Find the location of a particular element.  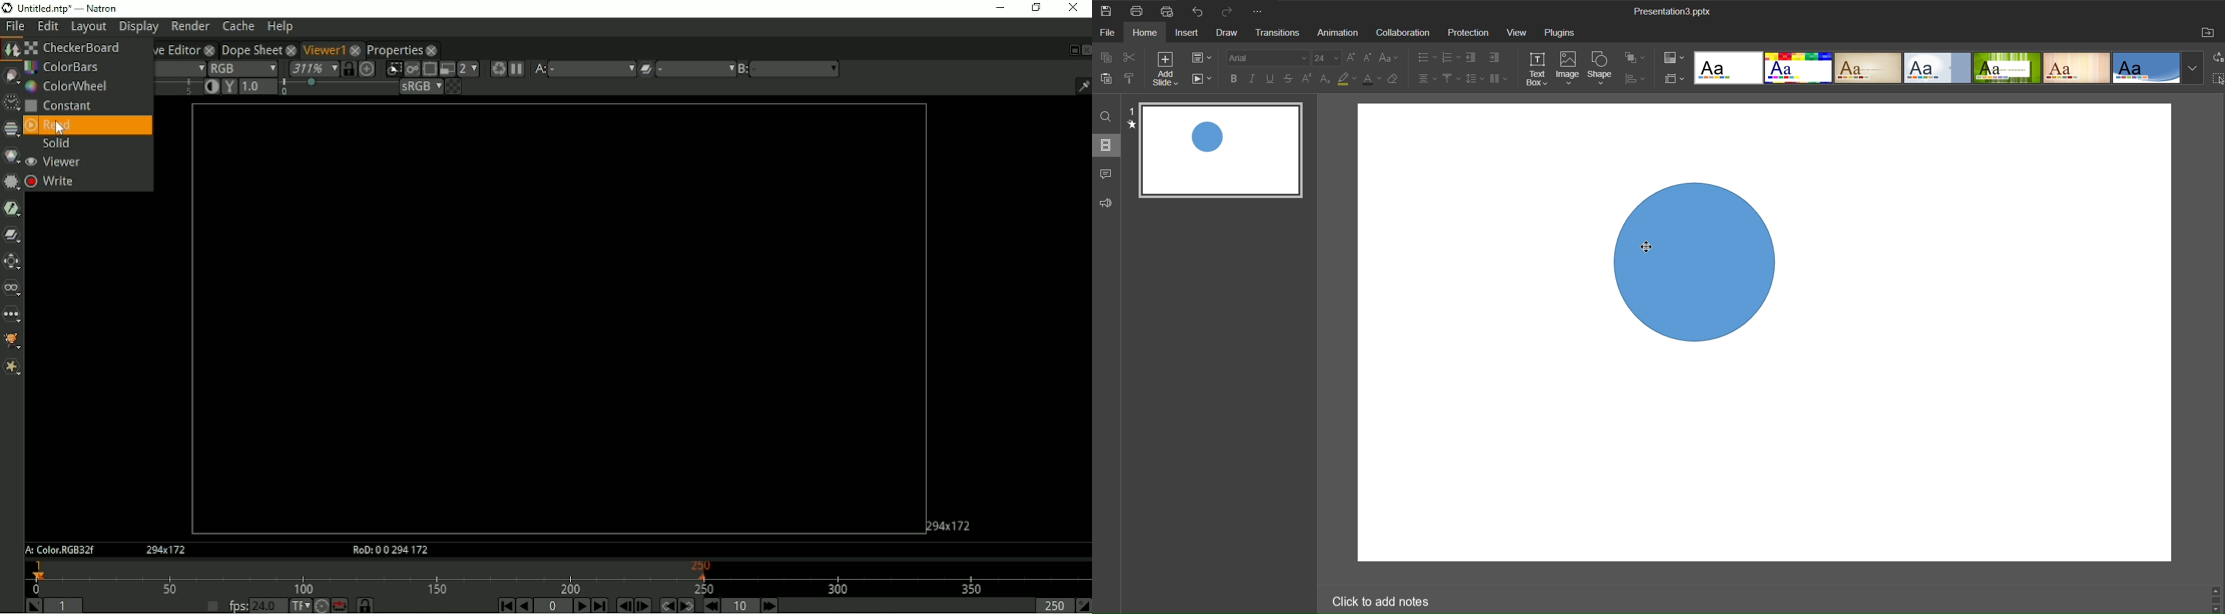

Underline is located at coordinates (1272, 80).